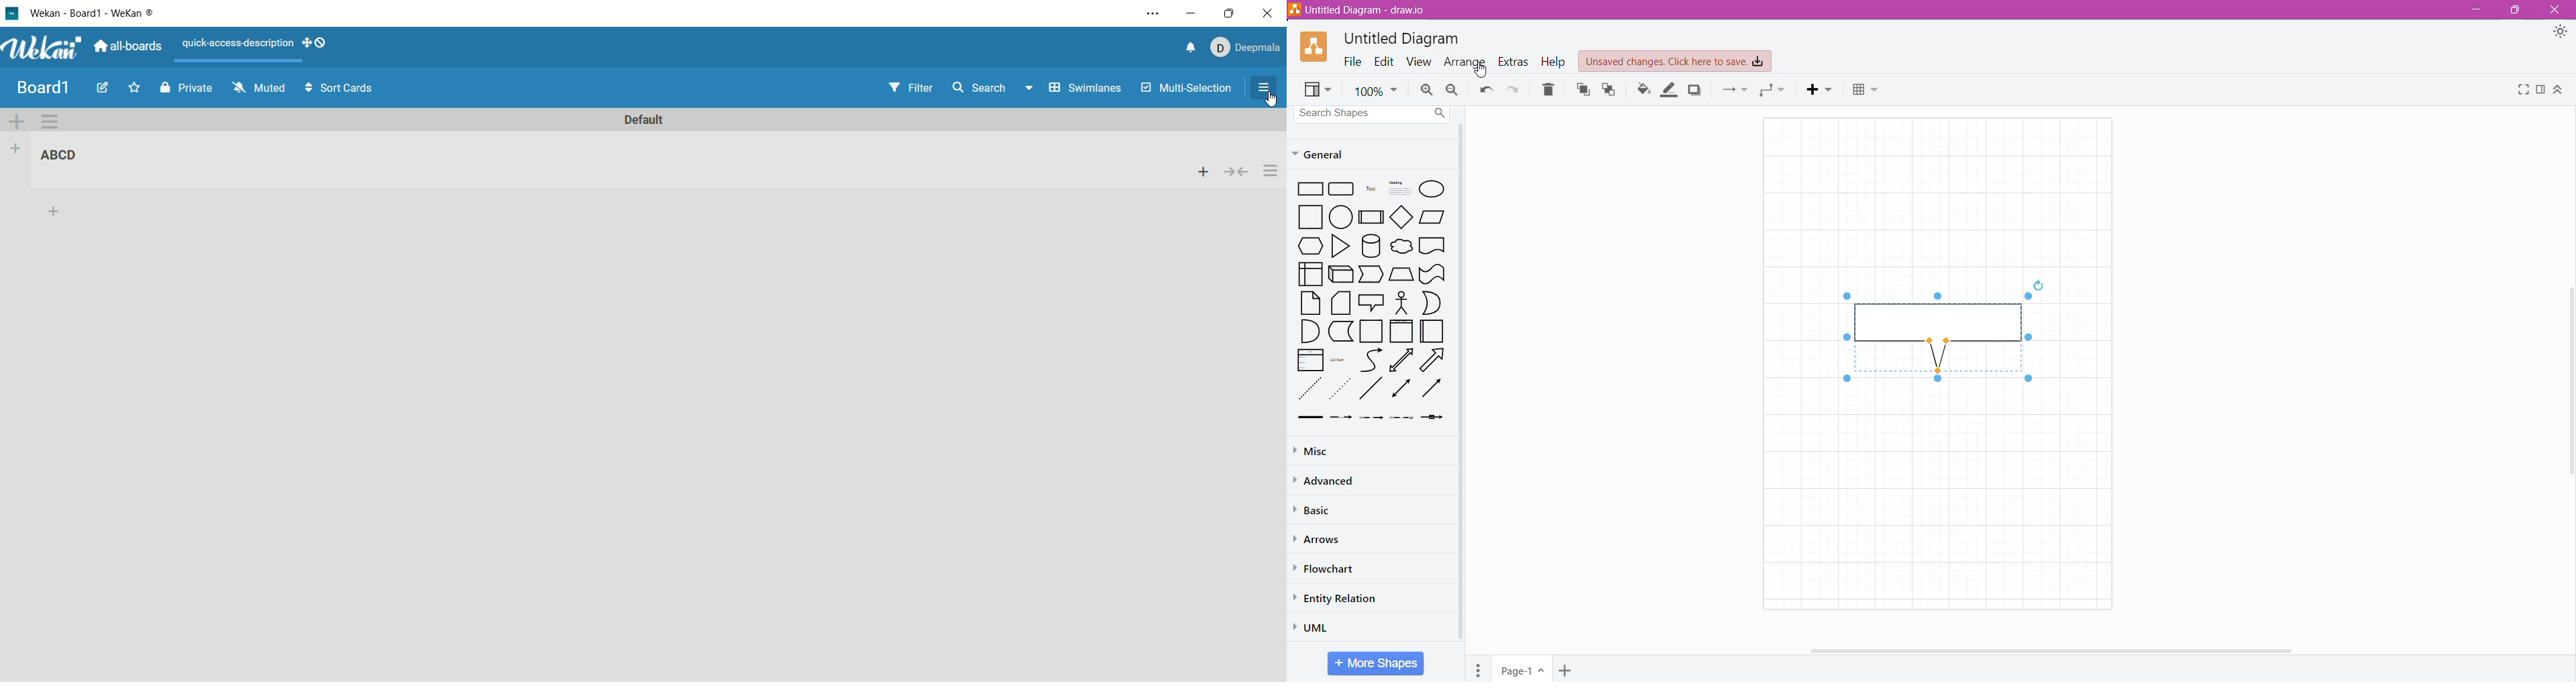 Image resolution: width=2576 pixels, height=700 pixels. What do you see at coordinates (1433, 189) in the screenshot?
I see `Ellipse` at bounding box center [1433, 189].